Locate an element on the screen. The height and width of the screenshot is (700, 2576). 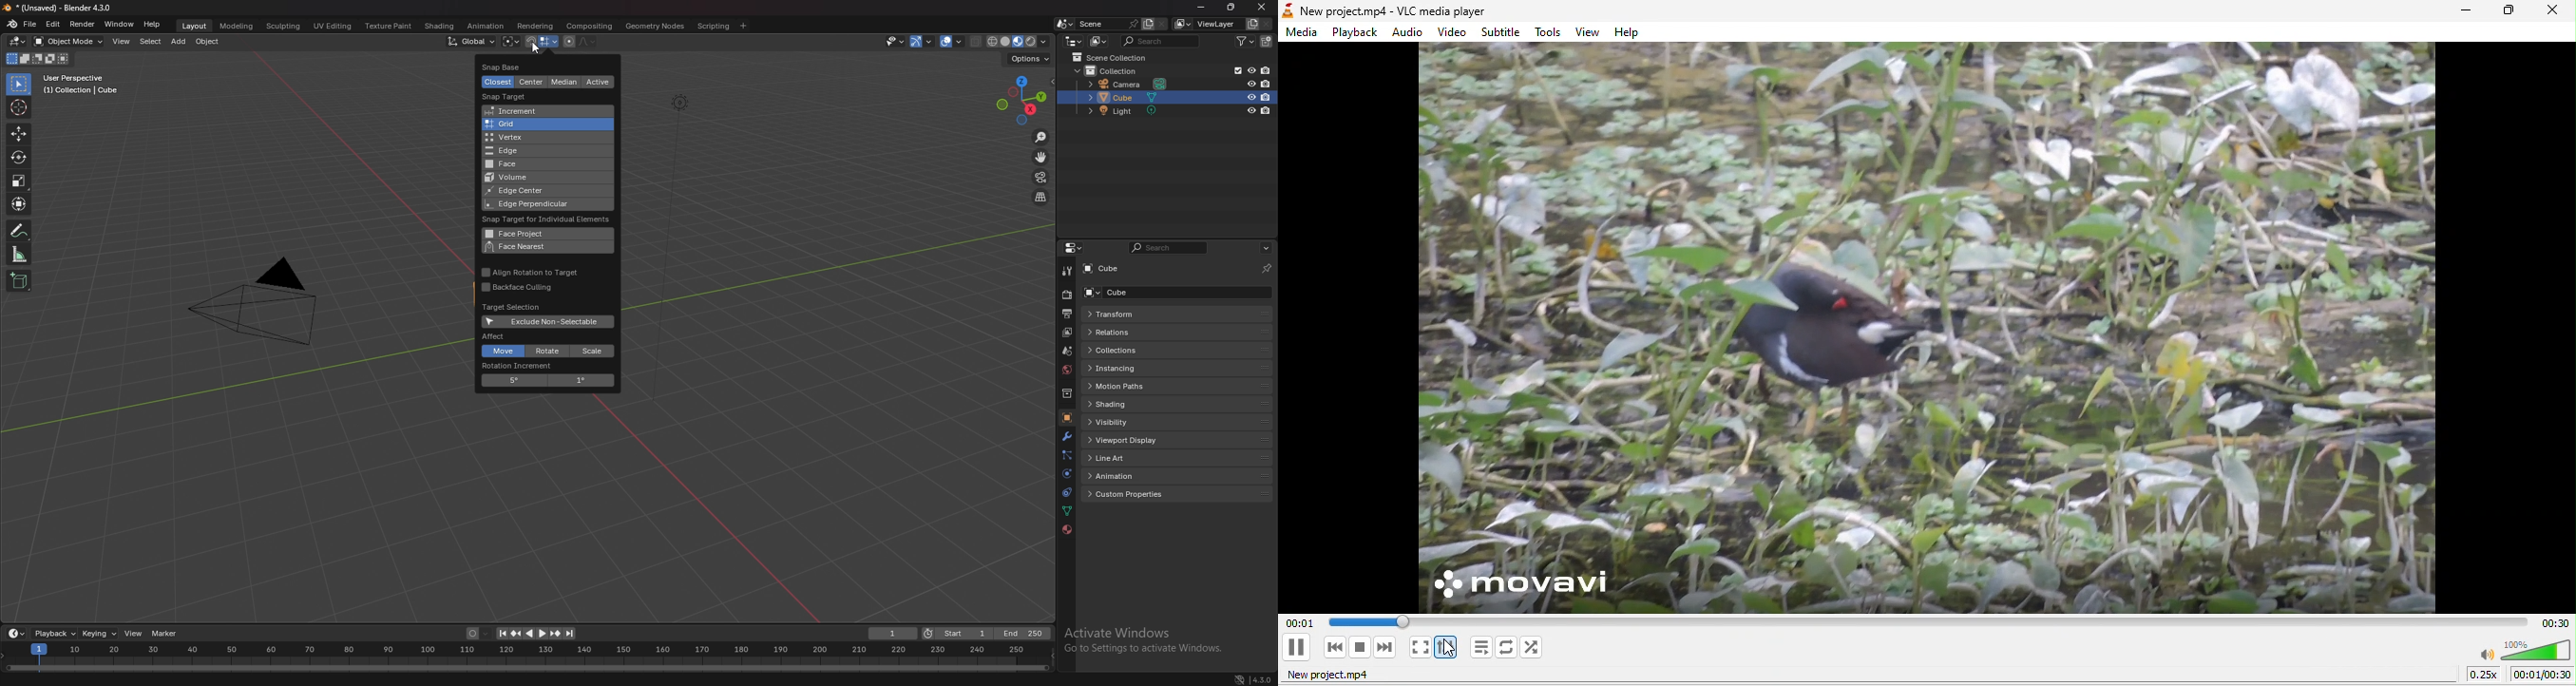
cursor is located at coordinates (538, 46).